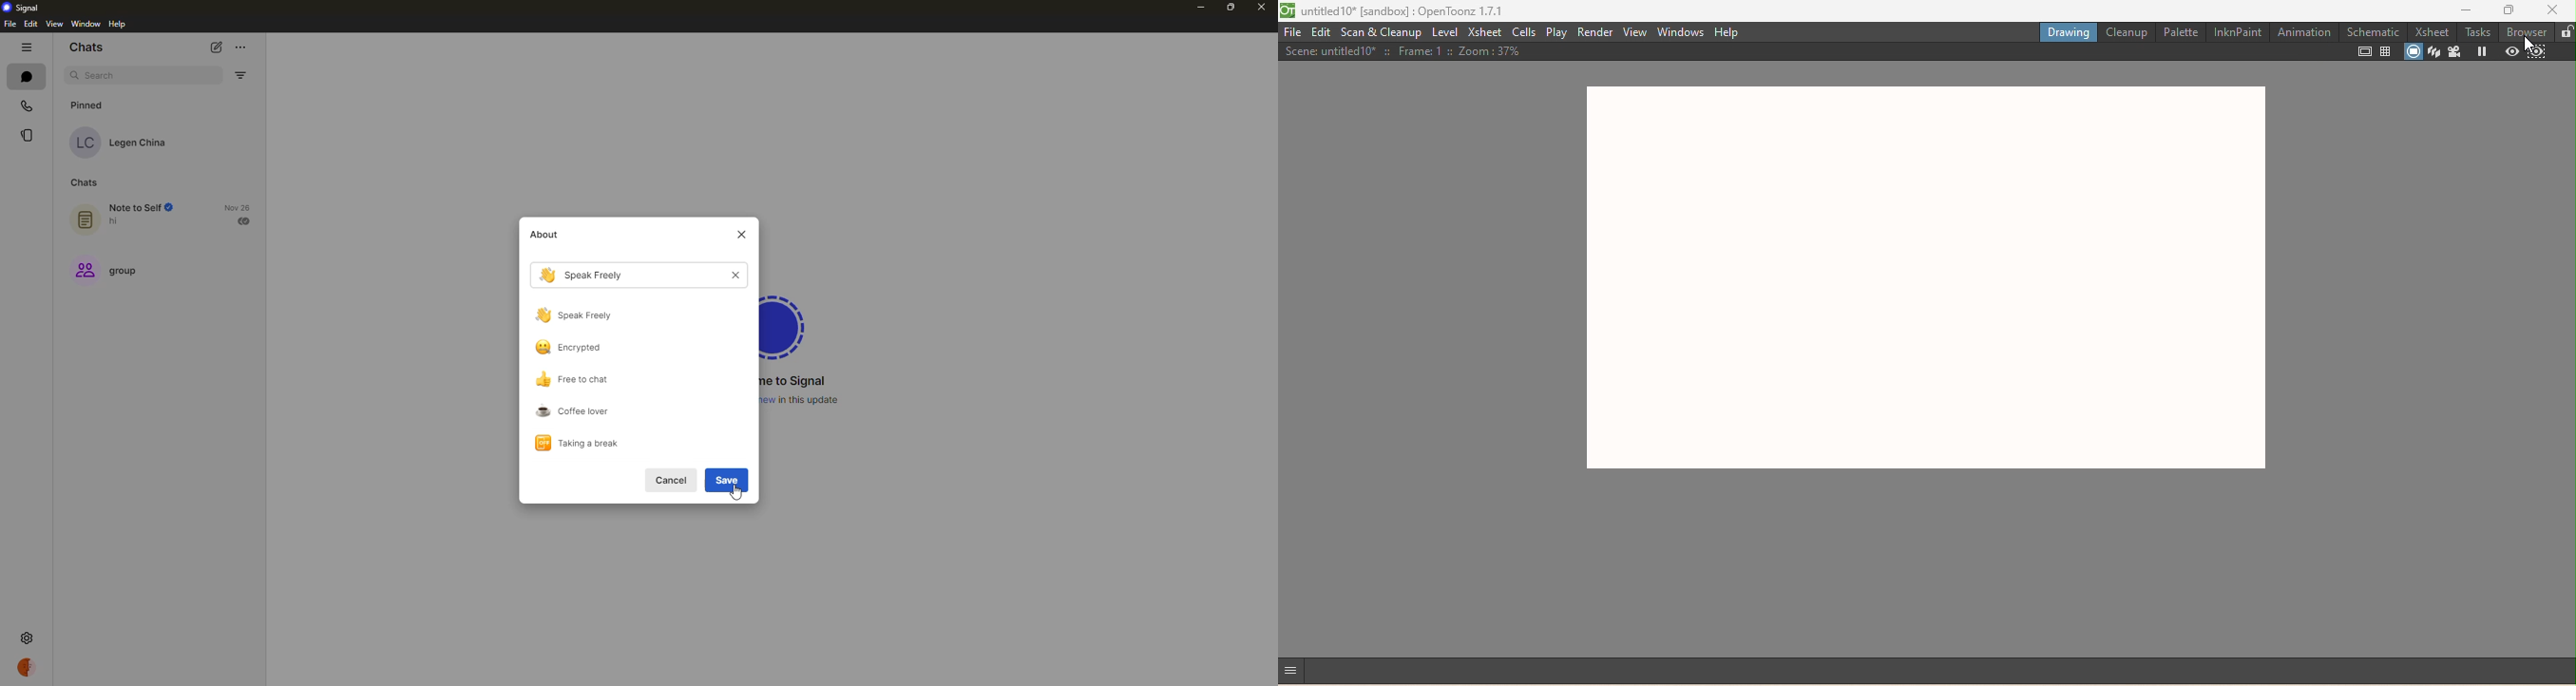 The height and width of the screenshot is (700, 2576). Describe the element at coordinates (119, 25) in the screenshot. I see `help` at that location.